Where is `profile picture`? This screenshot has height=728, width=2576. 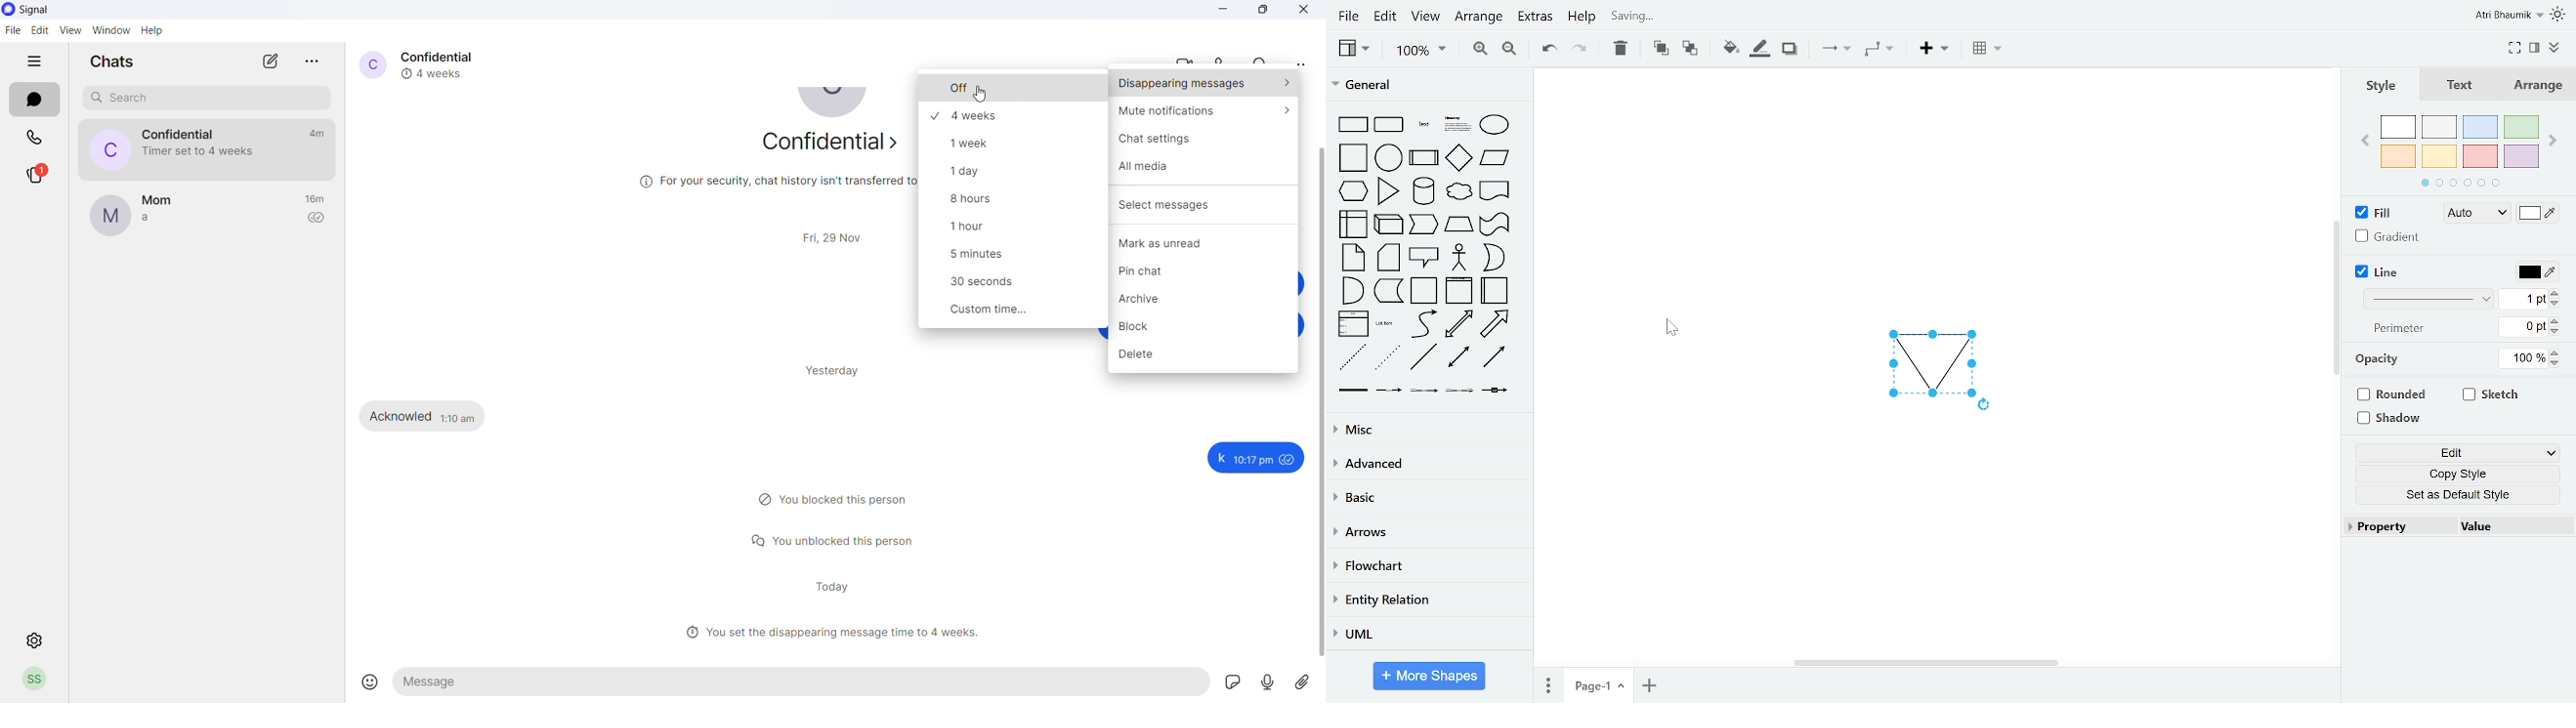
profile picture is located at coordinates (836, 106).